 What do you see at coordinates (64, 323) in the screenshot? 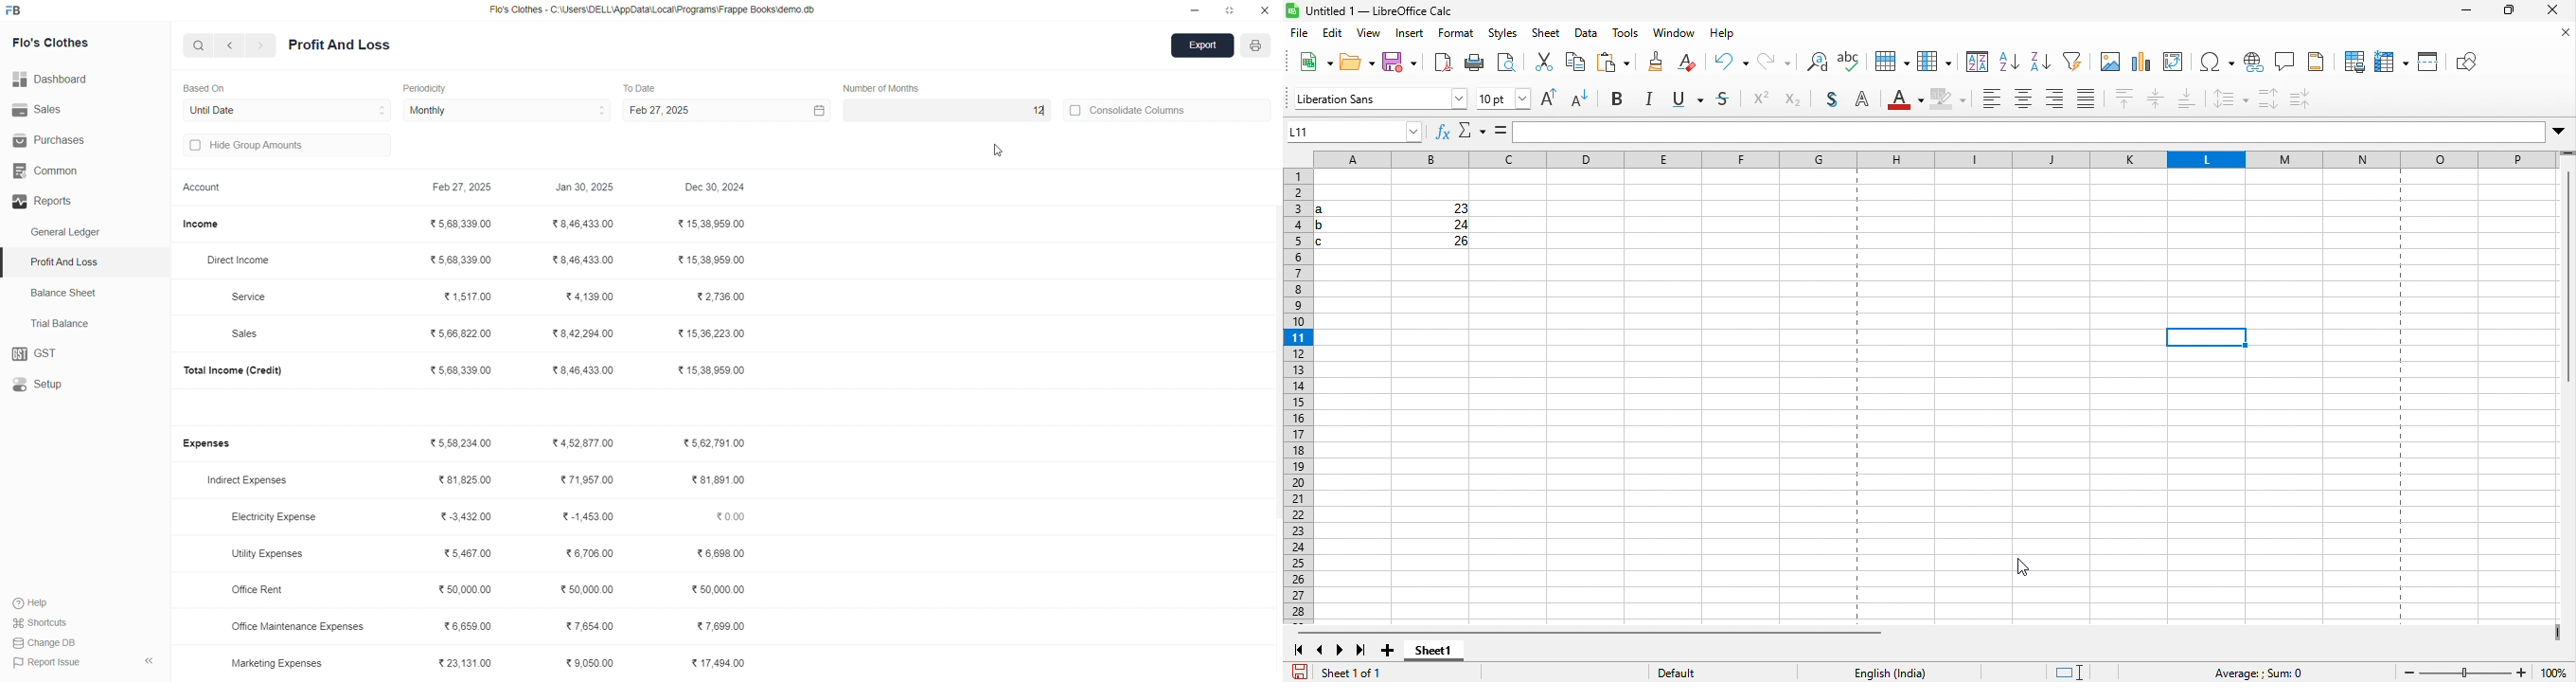
I see `Trial Balance` at bounding box center [64, 323].